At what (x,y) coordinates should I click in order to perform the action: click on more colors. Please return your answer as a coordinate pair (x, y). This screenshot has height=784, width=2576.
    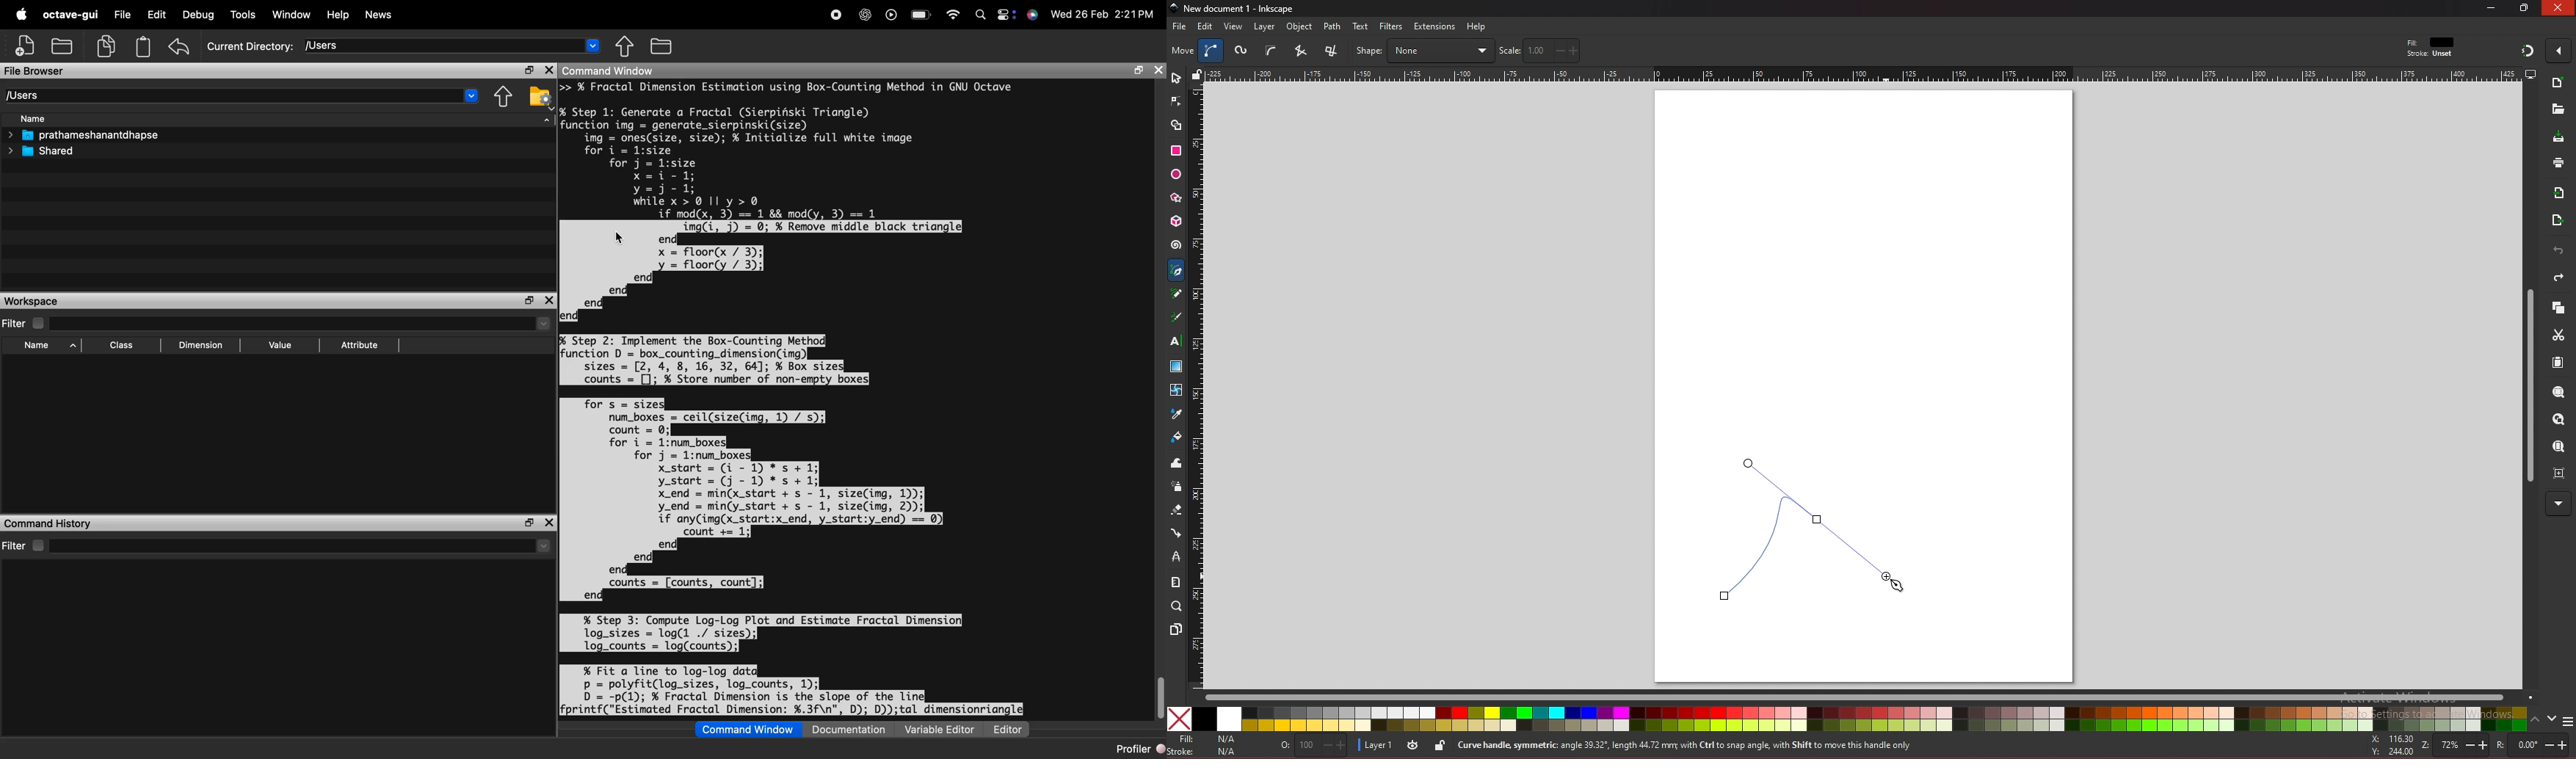
    Looking at the image, I should click on (2567, 722).